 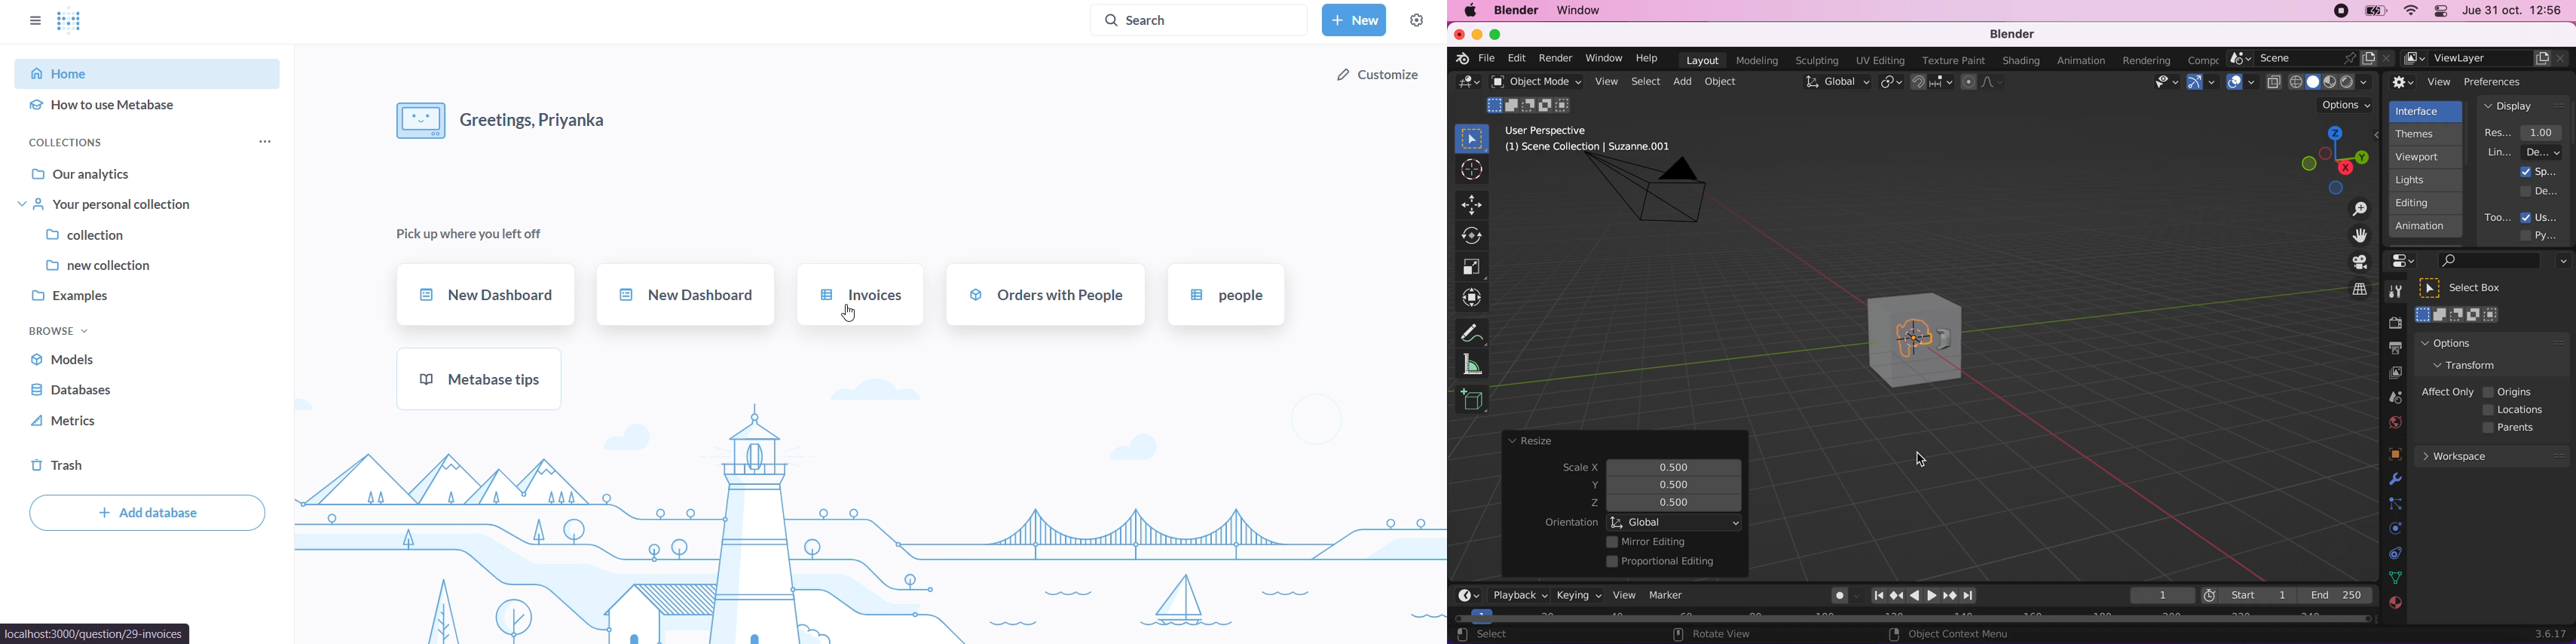 I want to click on user tooltips, so click(x=2547, y=216).